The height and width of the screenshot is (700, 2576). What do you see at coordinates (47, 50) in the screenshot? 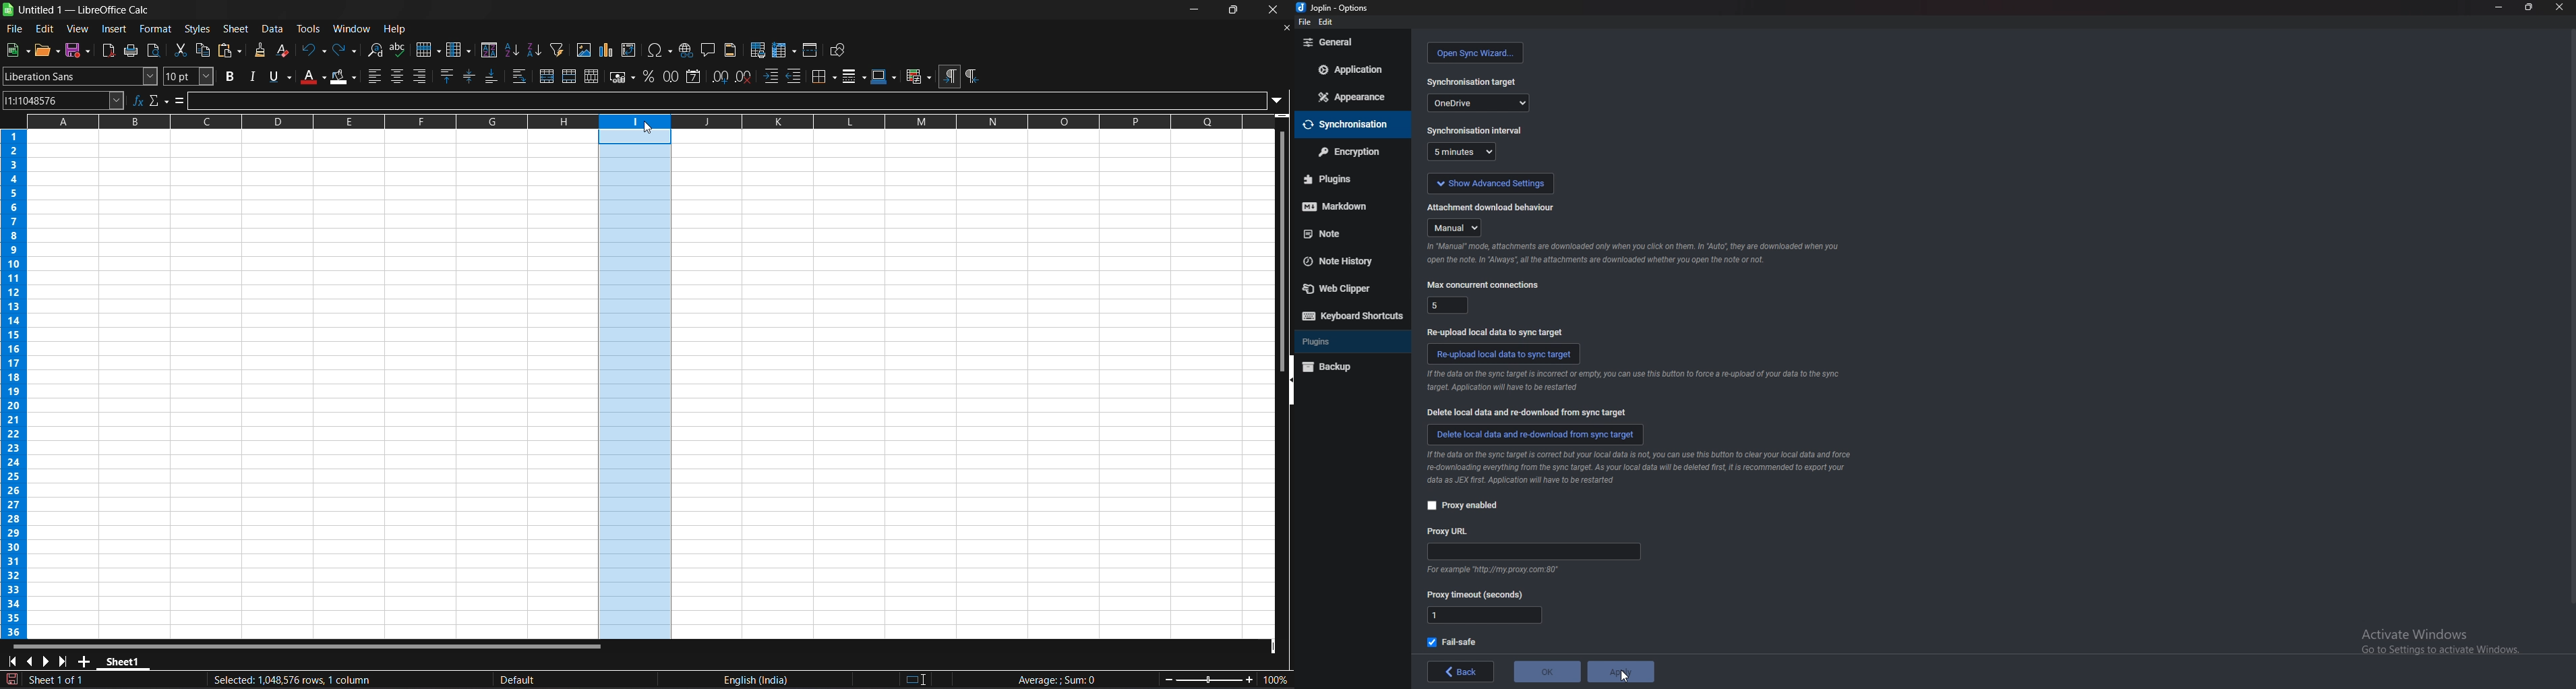
I see `open` at bounding box center [47, 50].